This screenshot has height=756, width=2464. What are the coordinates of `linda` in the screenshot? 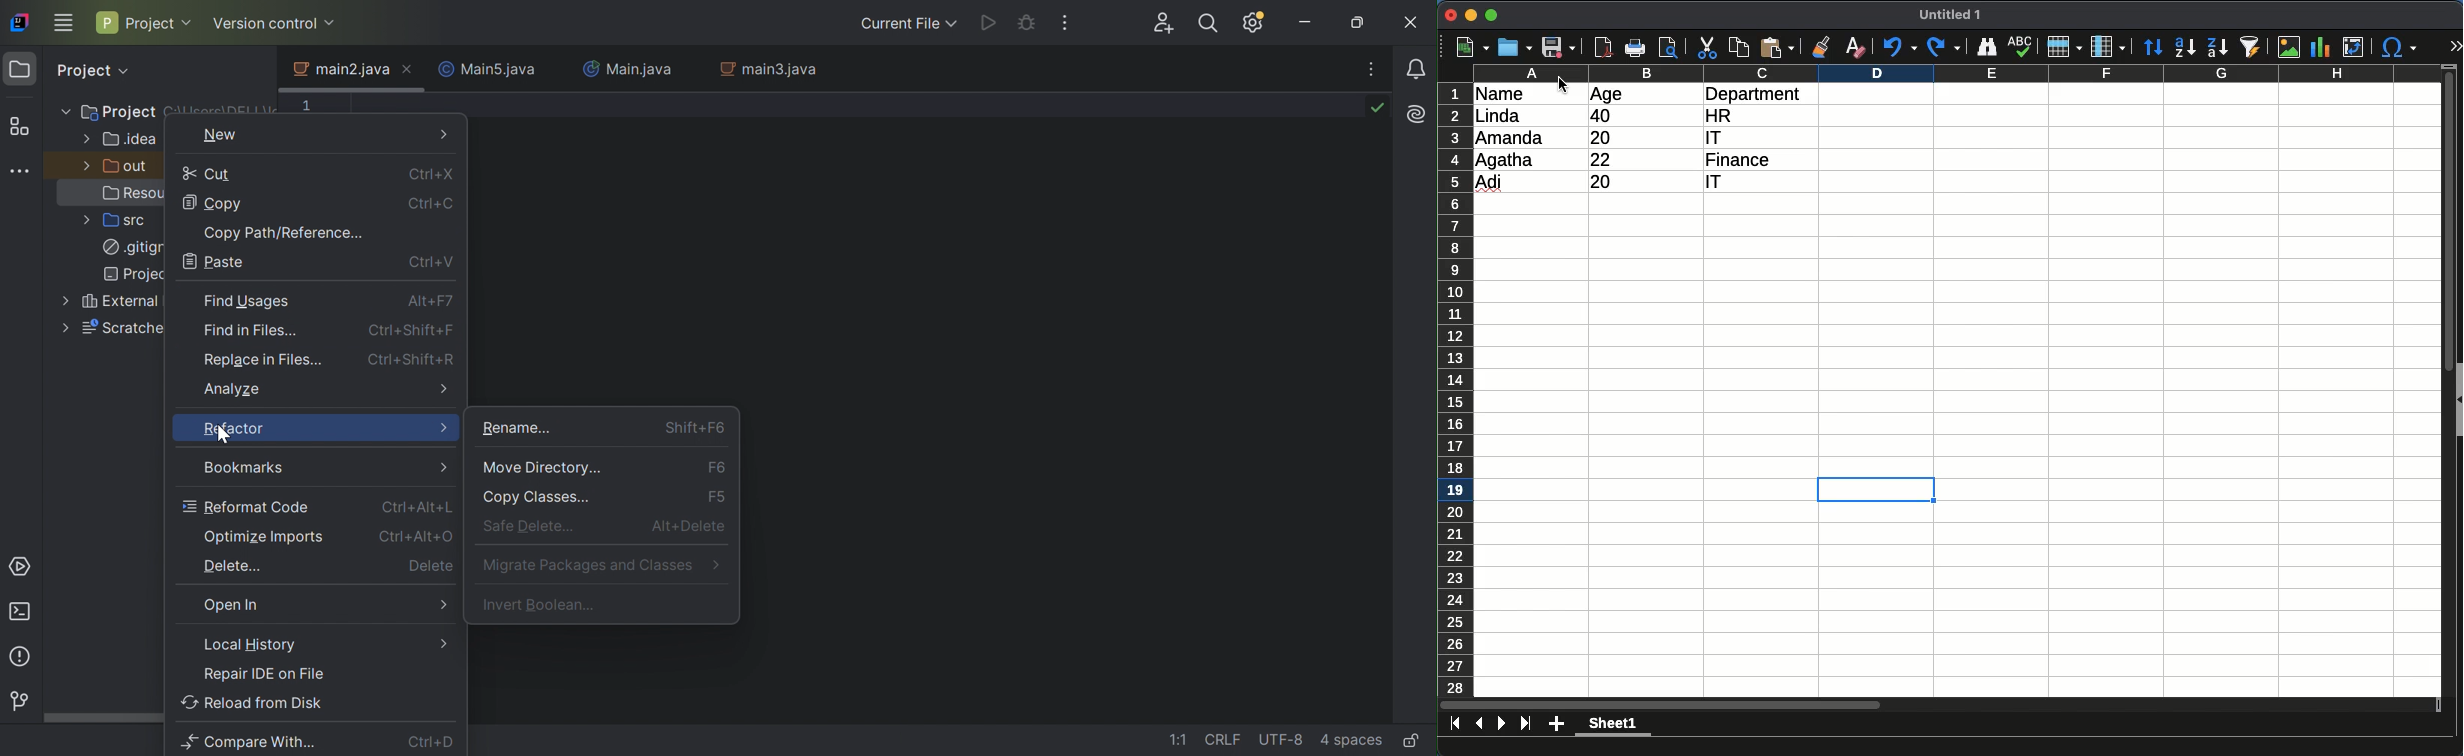 It's located at (1496, 116).